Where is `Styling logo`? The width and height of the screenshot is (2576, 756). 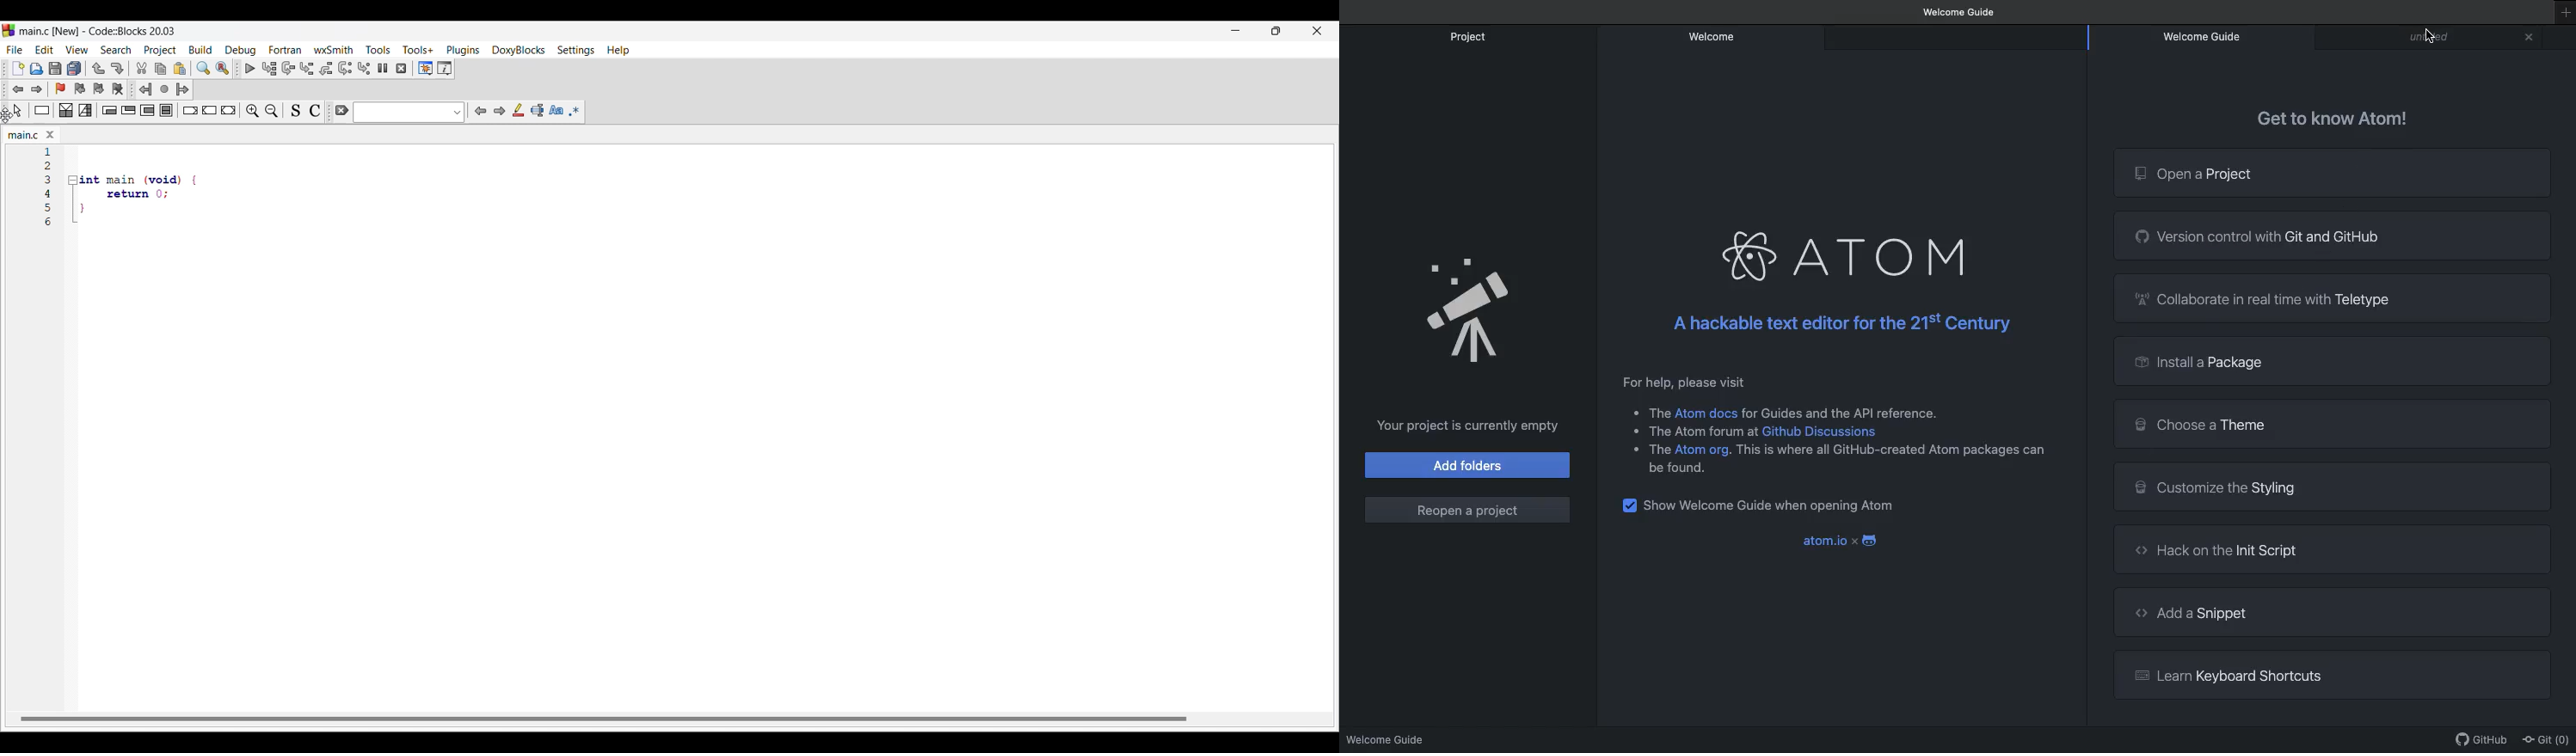 Styling logo is located at coordinates (2136, 487).